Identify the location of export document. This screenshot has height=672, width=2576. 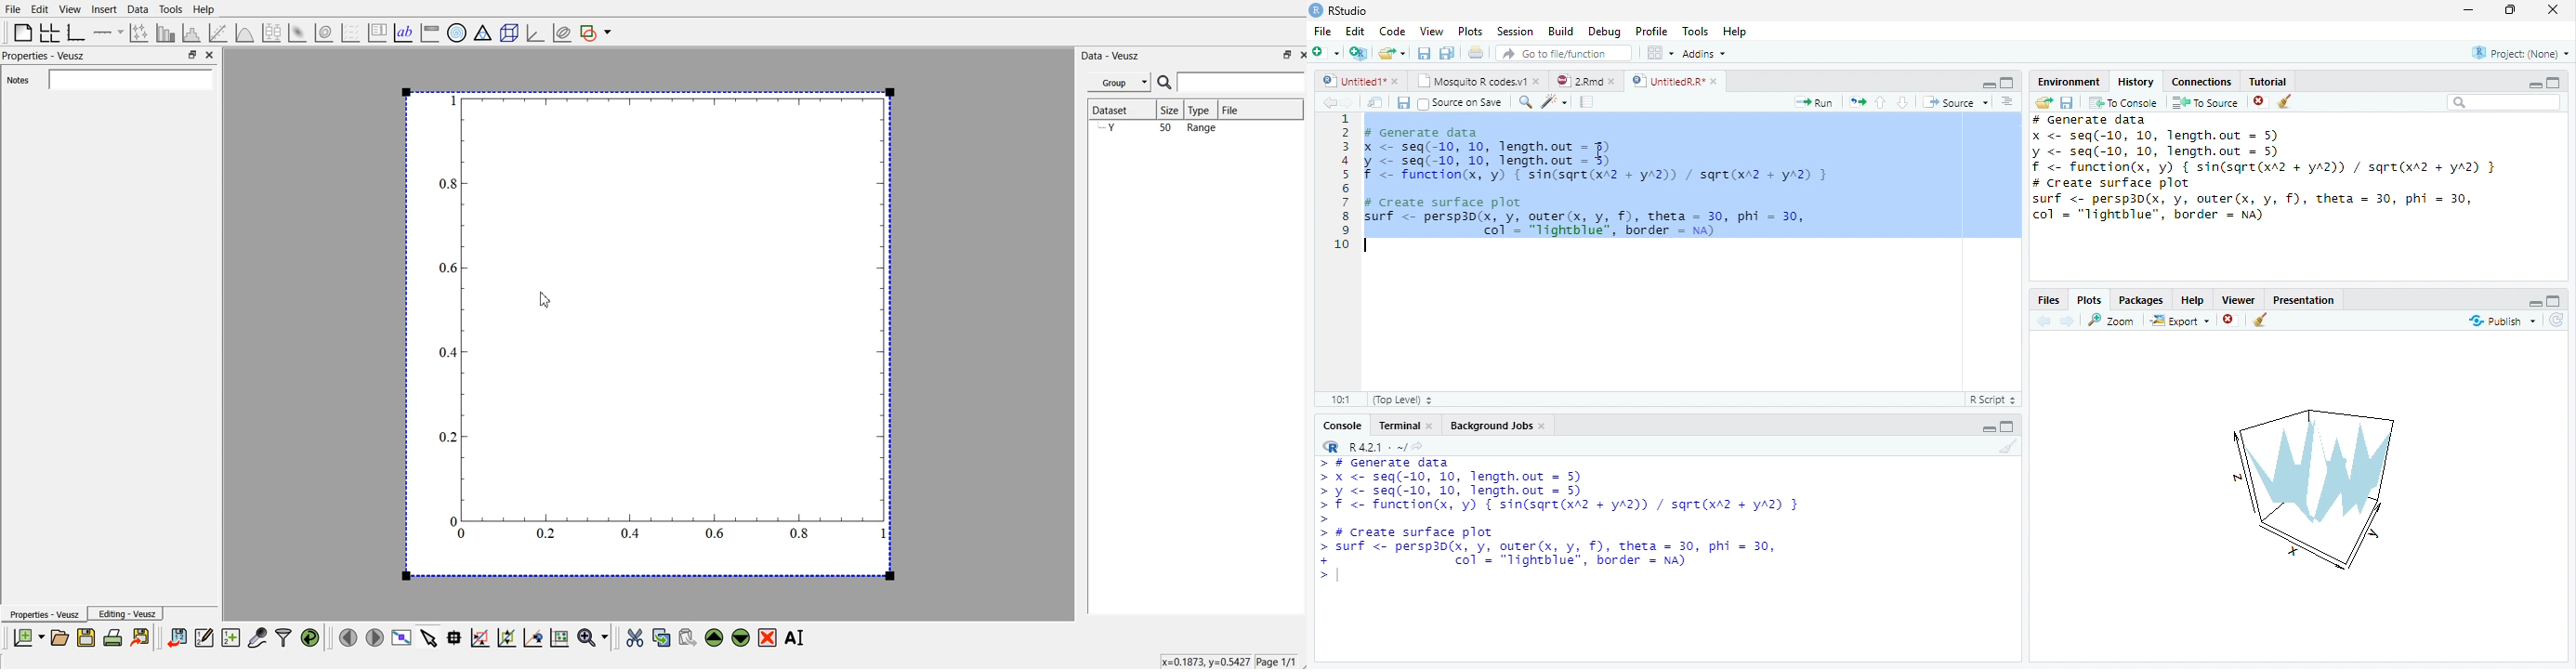
(141, 638).